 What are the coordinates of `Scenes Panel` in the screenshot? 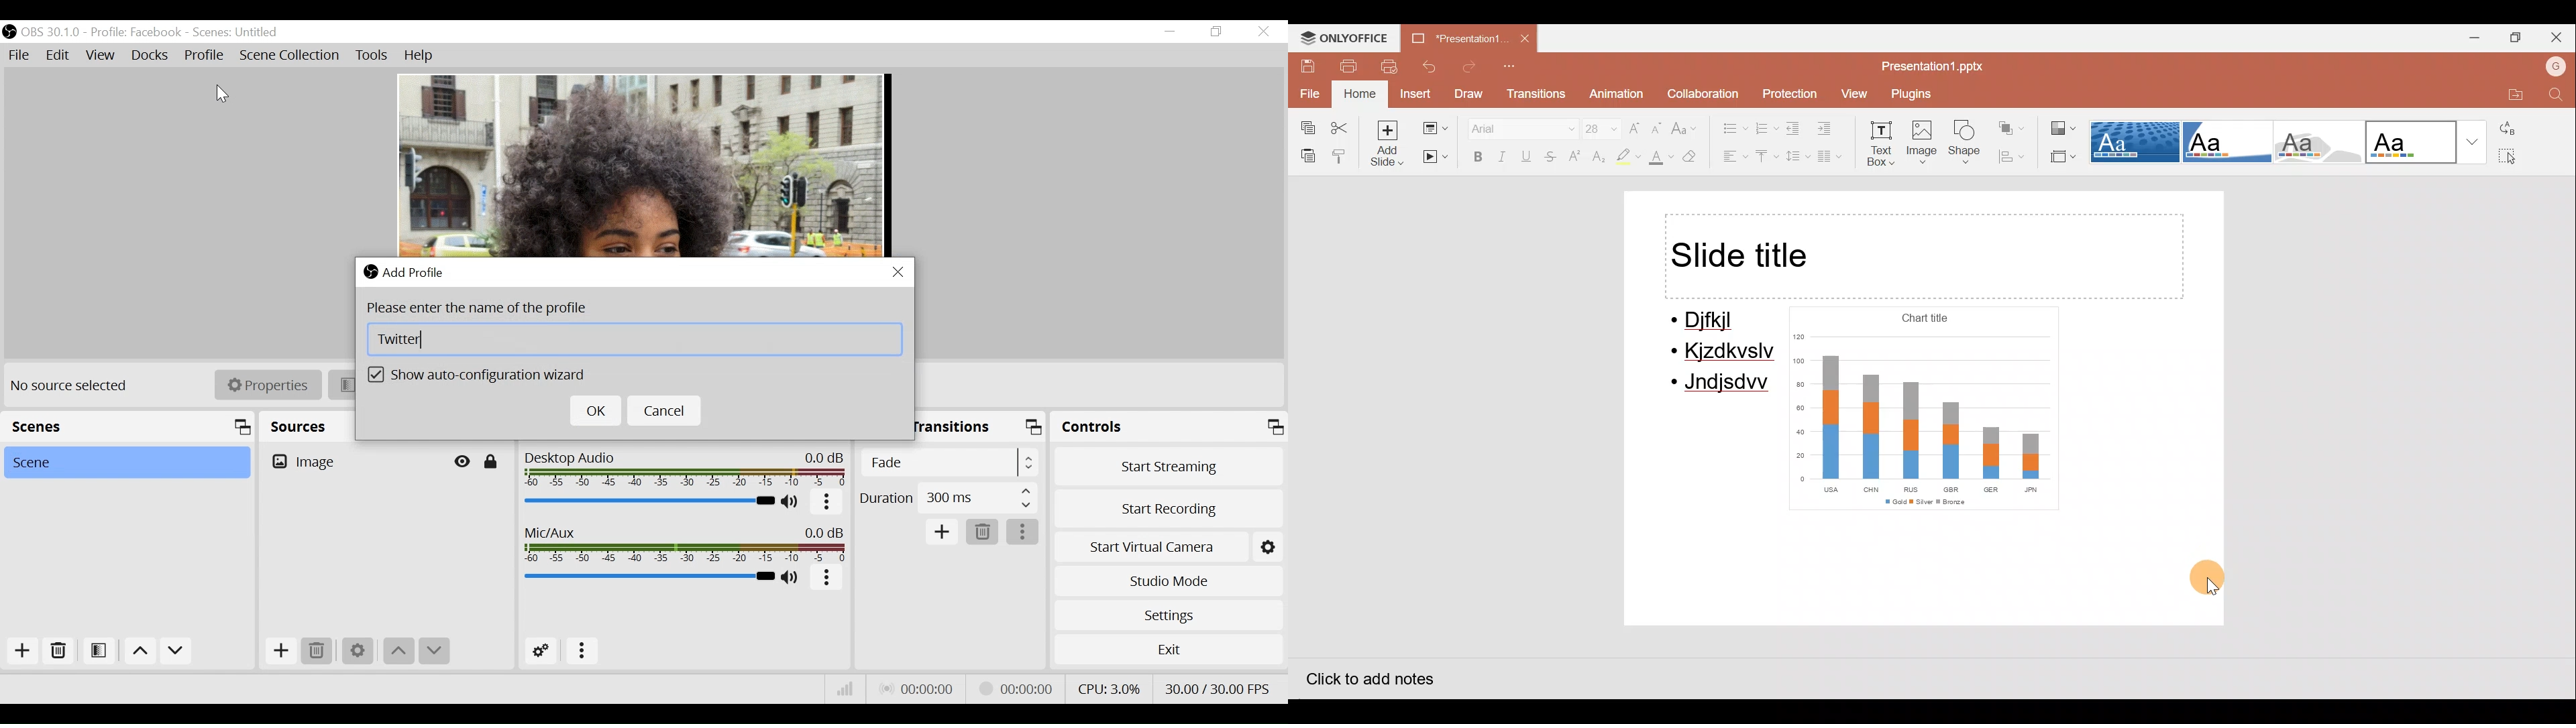 It's located at (127, 426).